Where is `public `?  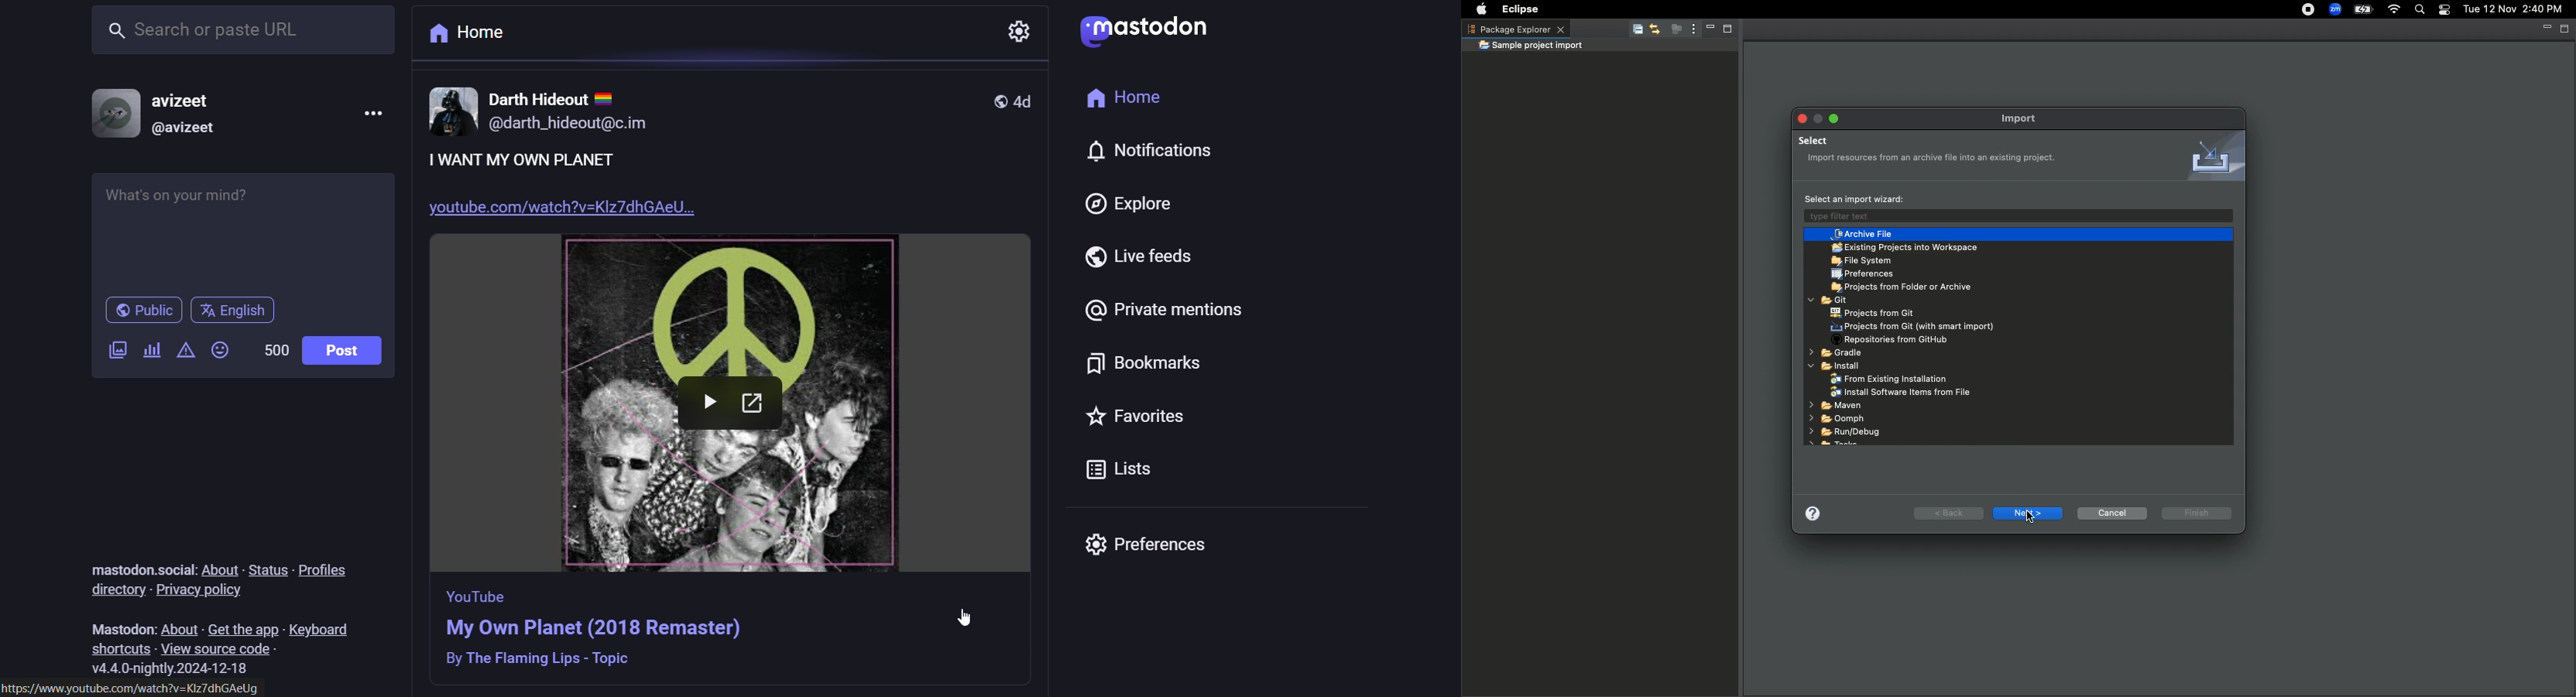
public  is located at coordinates (138, 310).